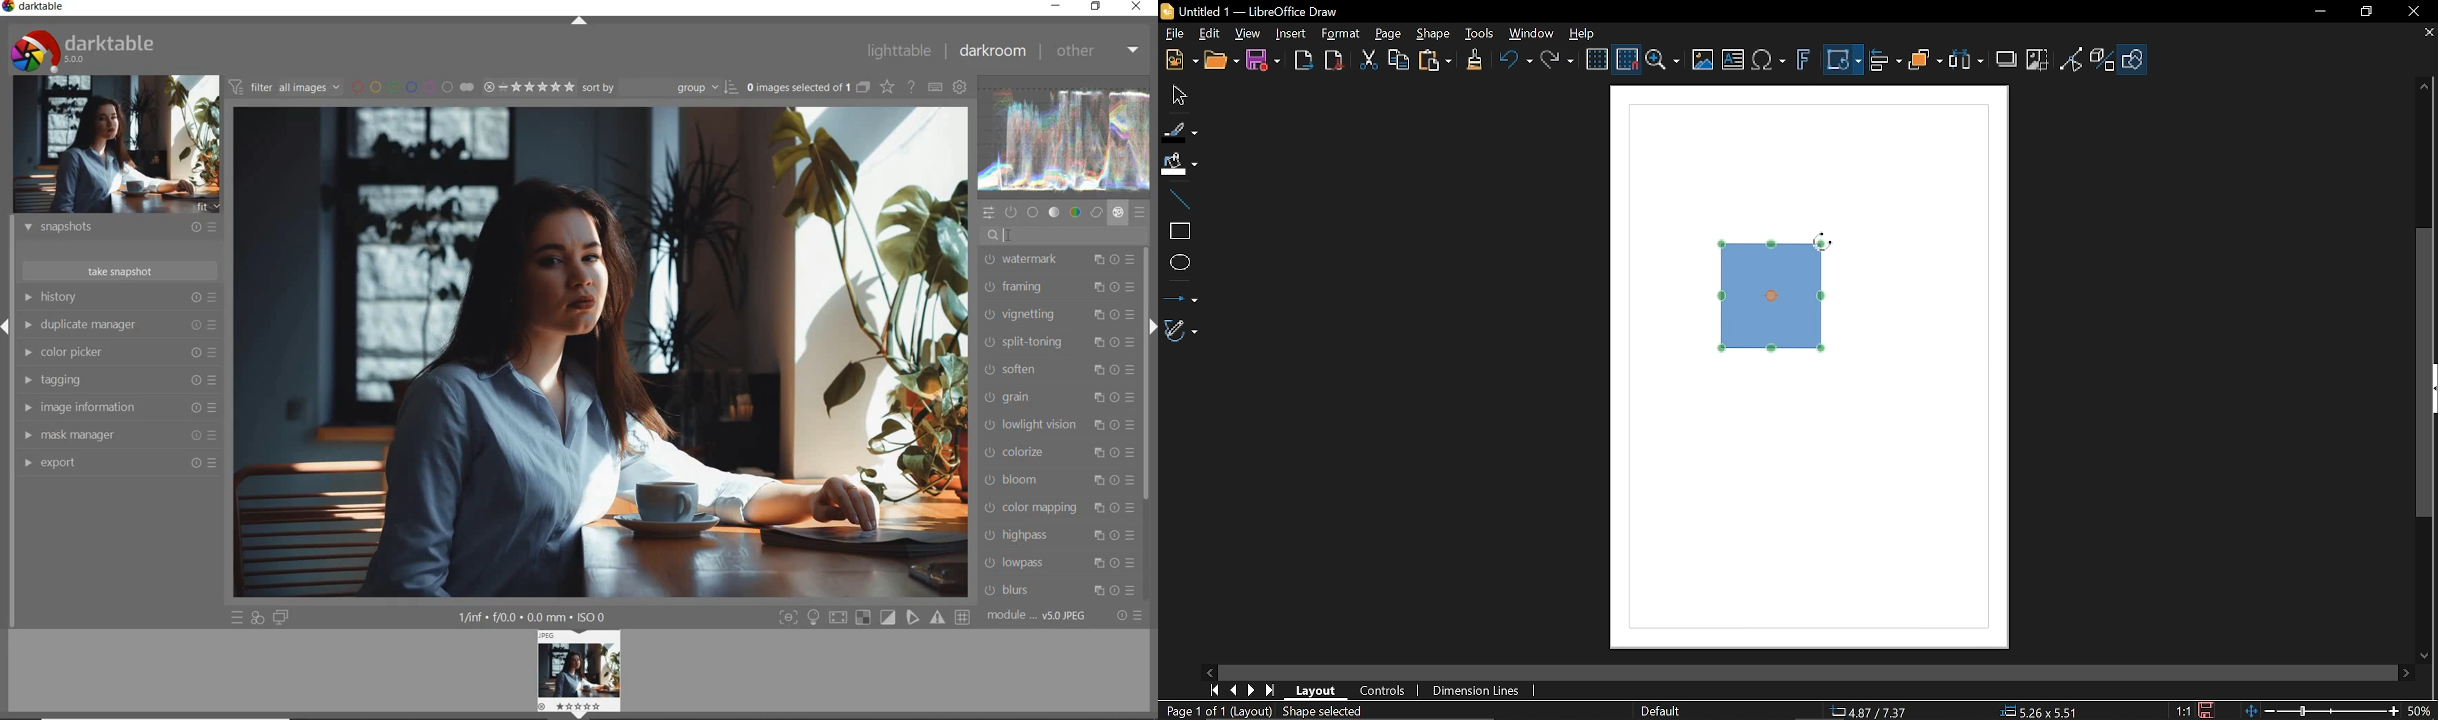 The height and width of the screenshot is (728, 2464). Describe the element at coordinates (1060, 481) in the screenshot. I see `bloom` at that location.